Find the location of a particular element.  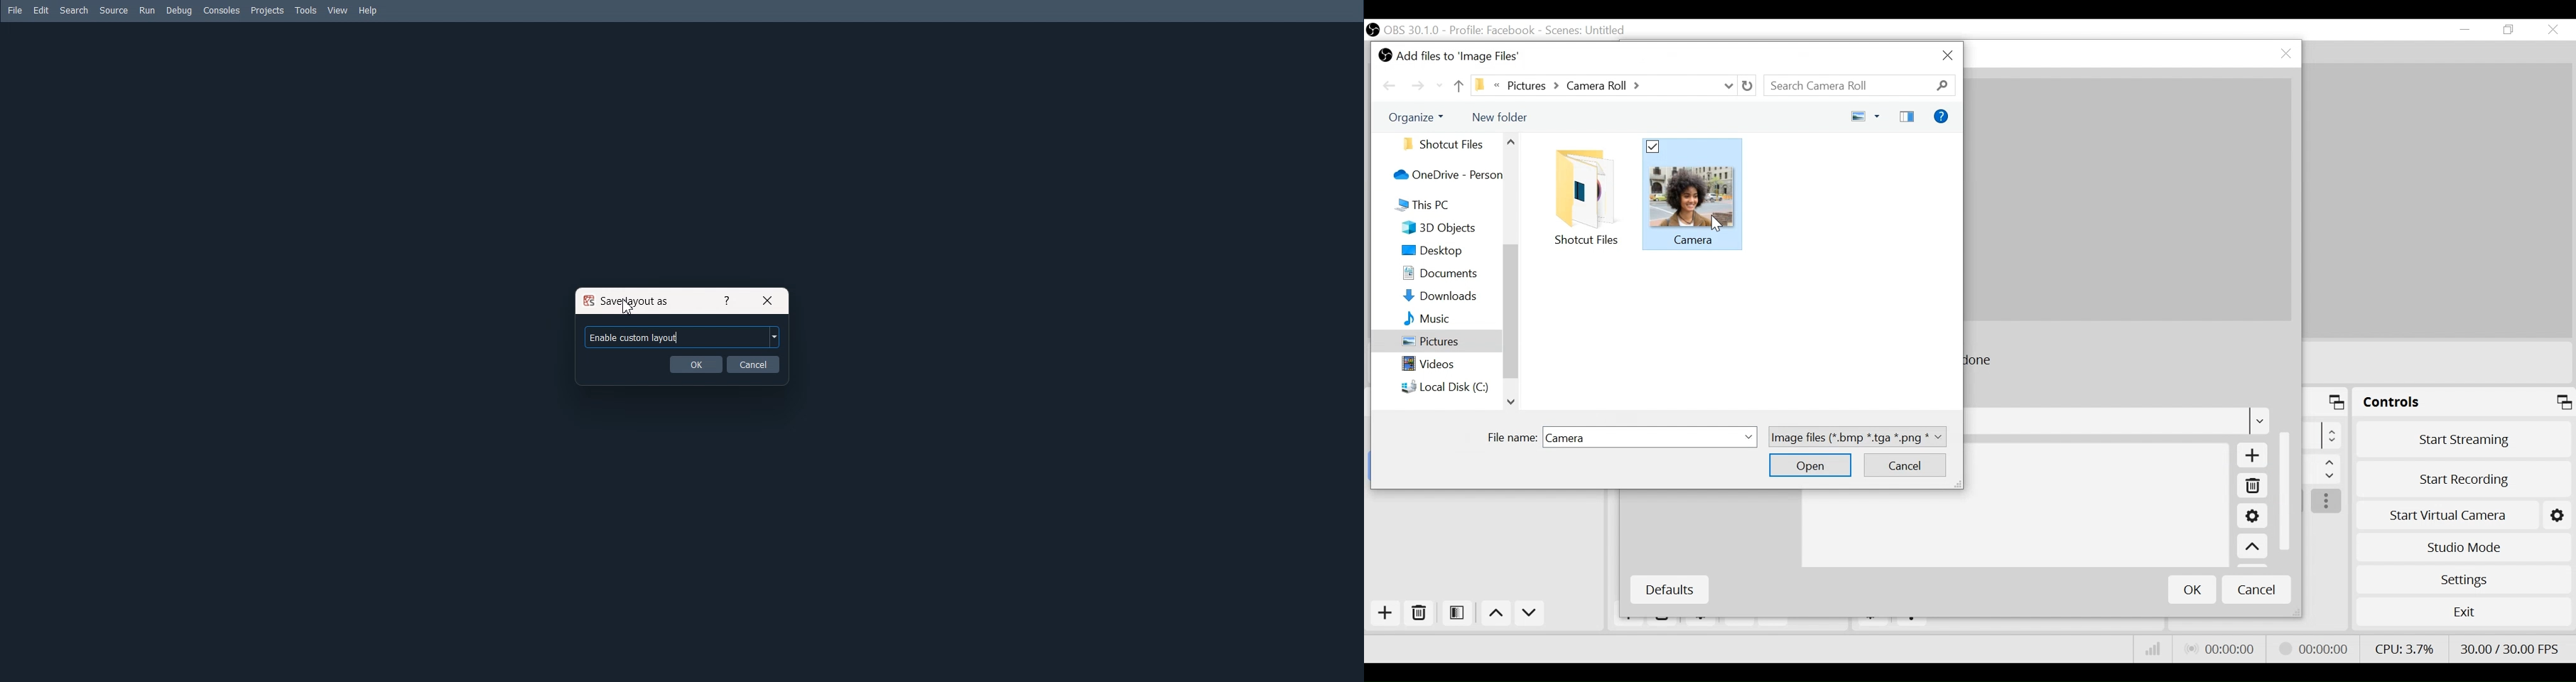

3D Objects is located at coordinates (1450, 229).